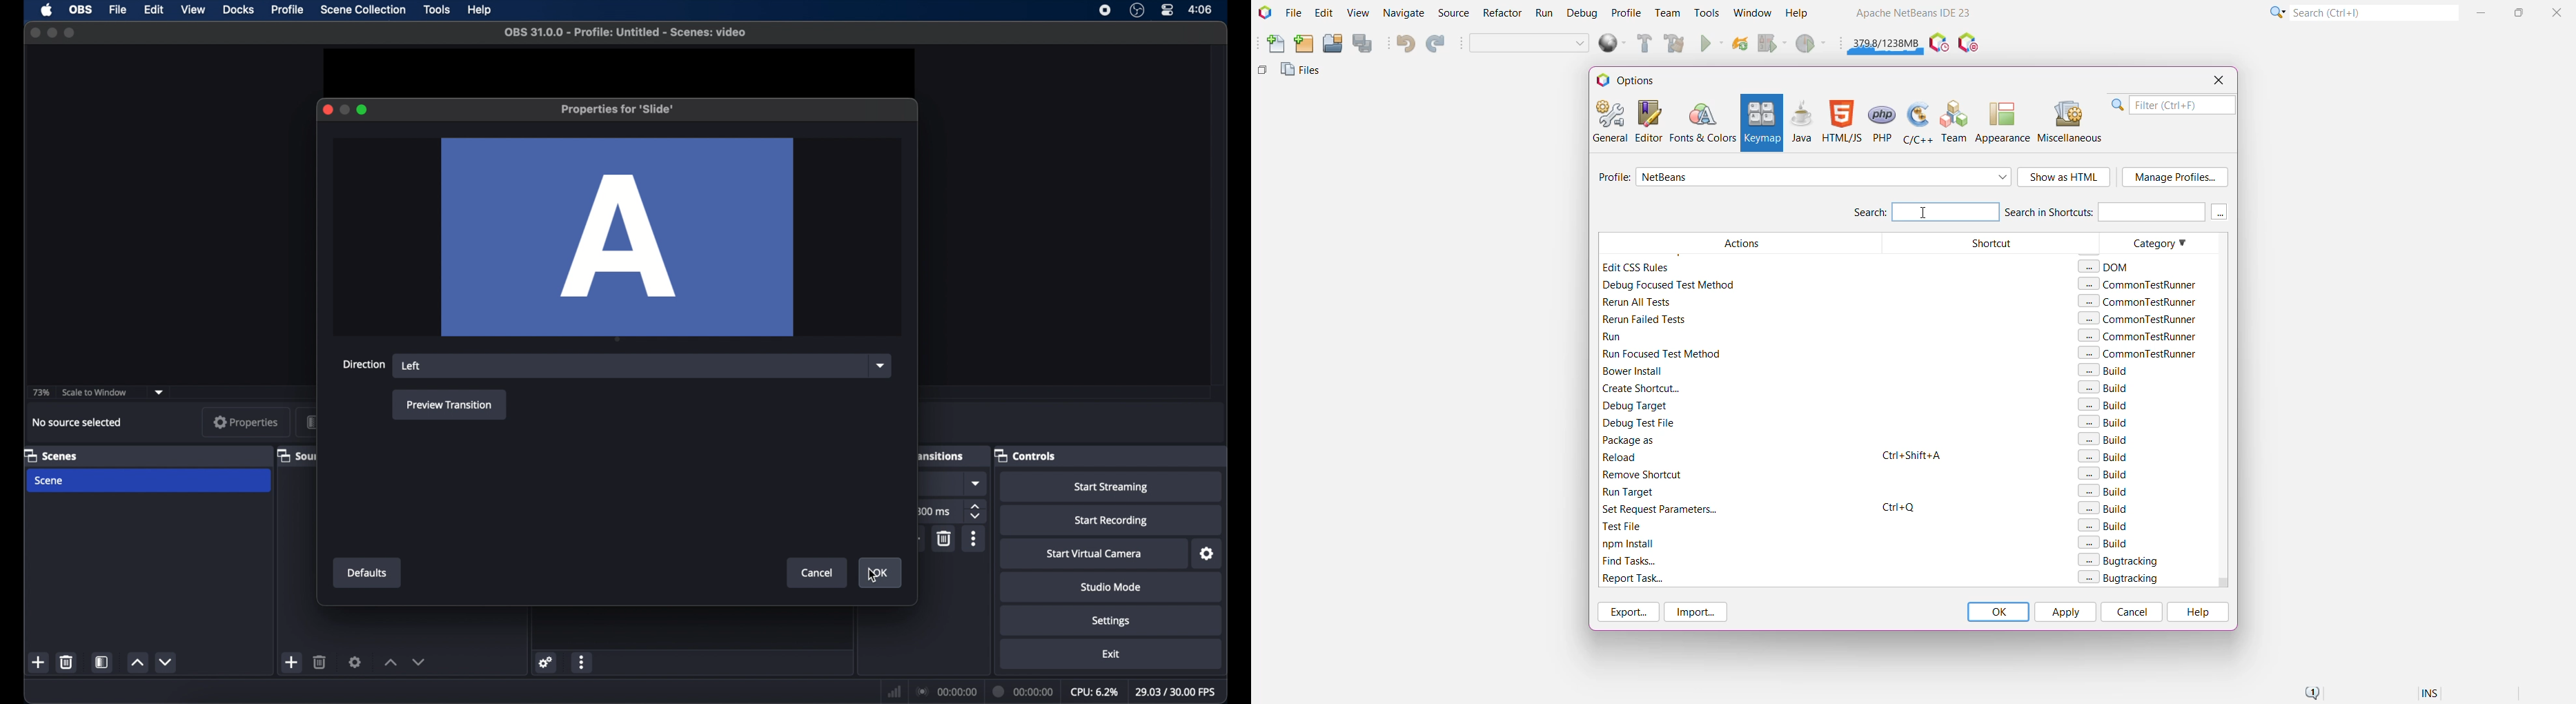  Describe the element at coordinates (946, 455) in the screenshot. I see `scene transitions` at that location.